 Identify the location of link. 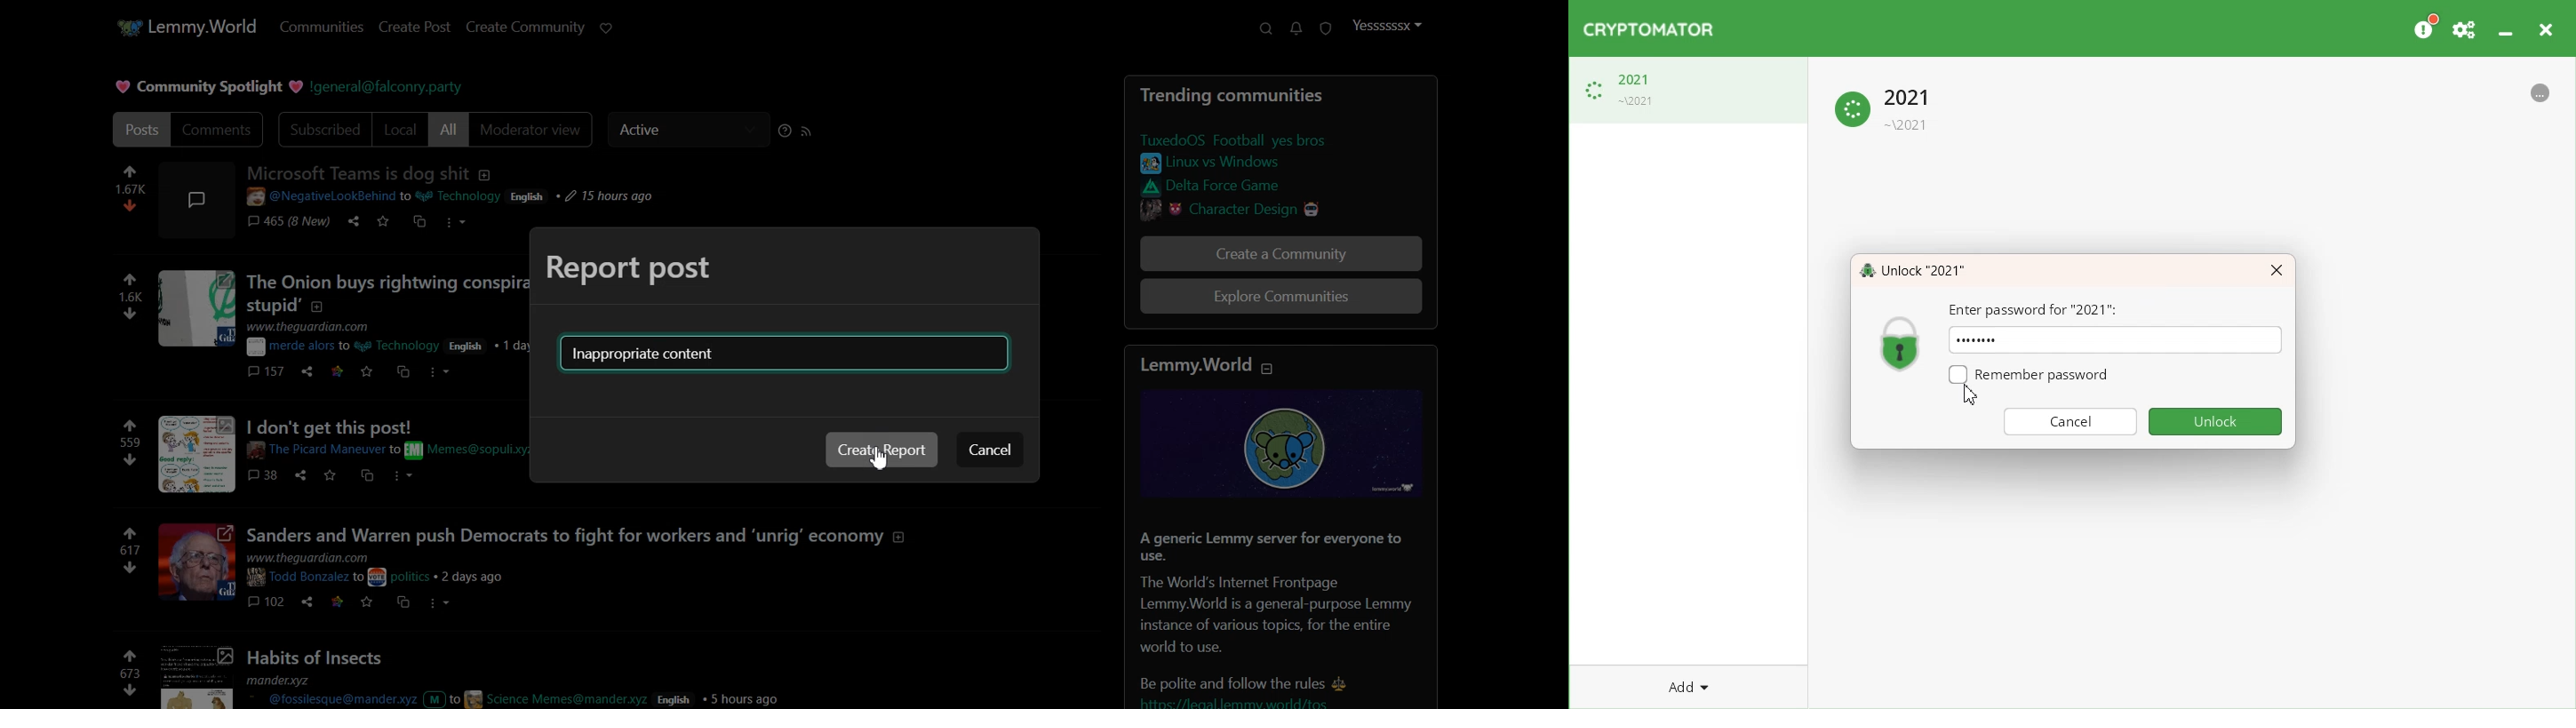
(1250, 209).